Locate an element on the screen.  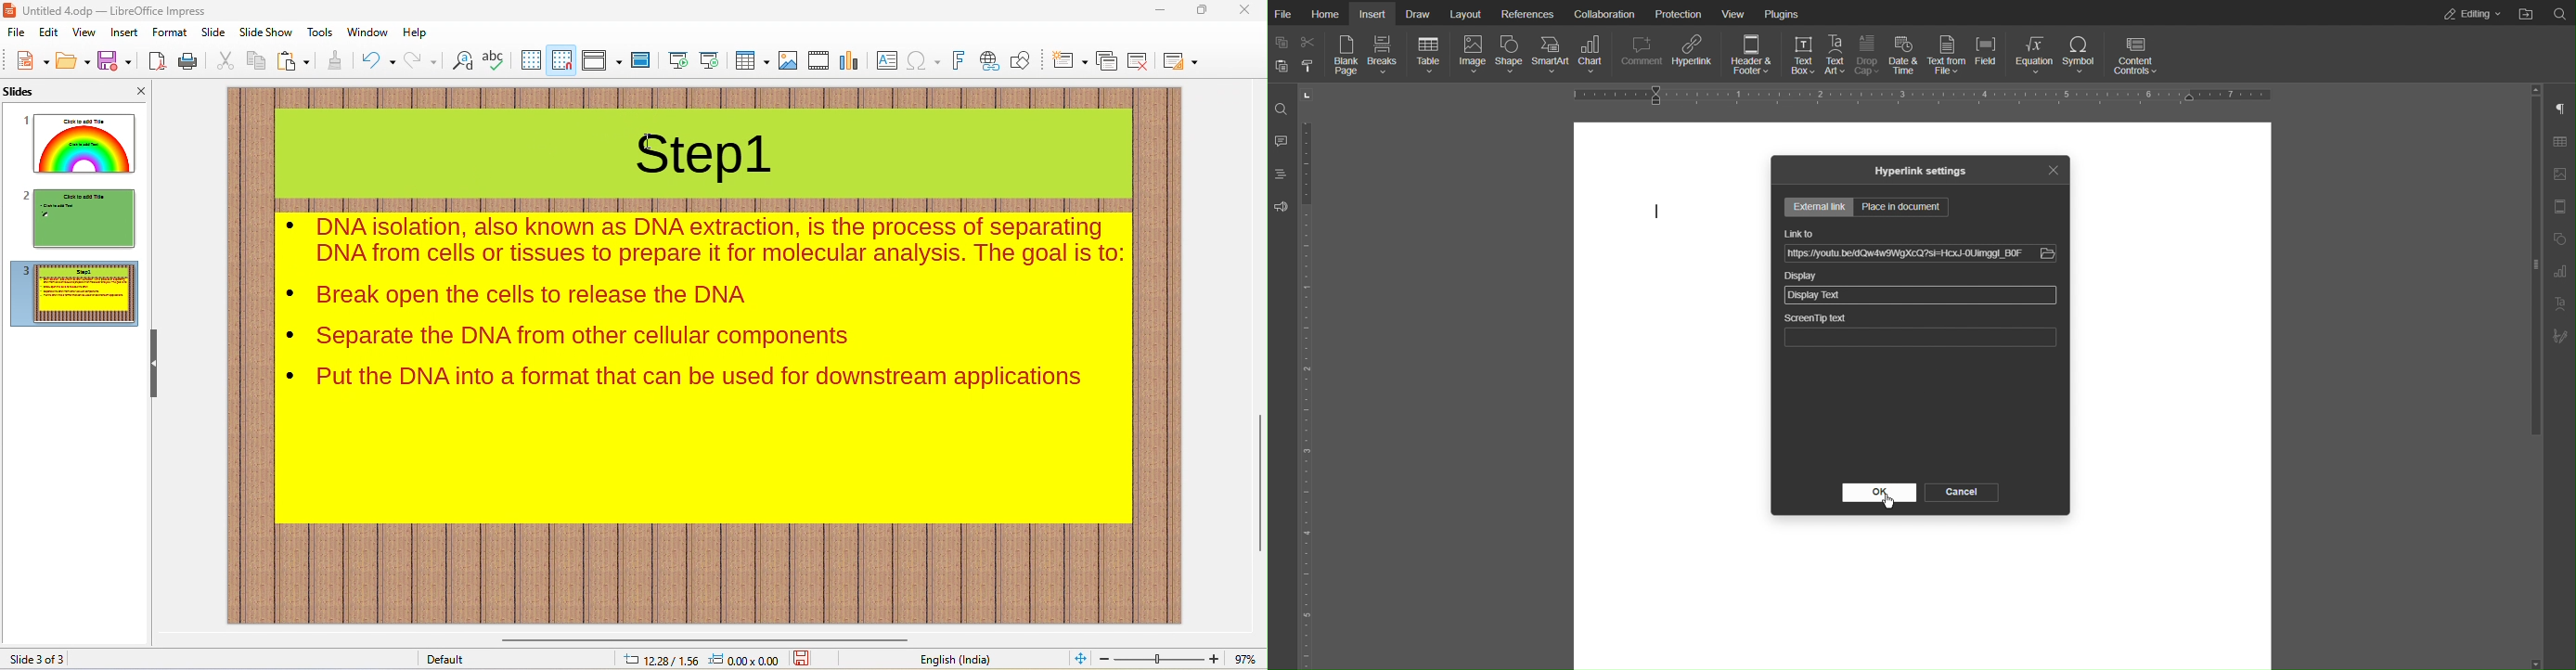
Horizontal Ruler is located at coordinates (1921, 94).